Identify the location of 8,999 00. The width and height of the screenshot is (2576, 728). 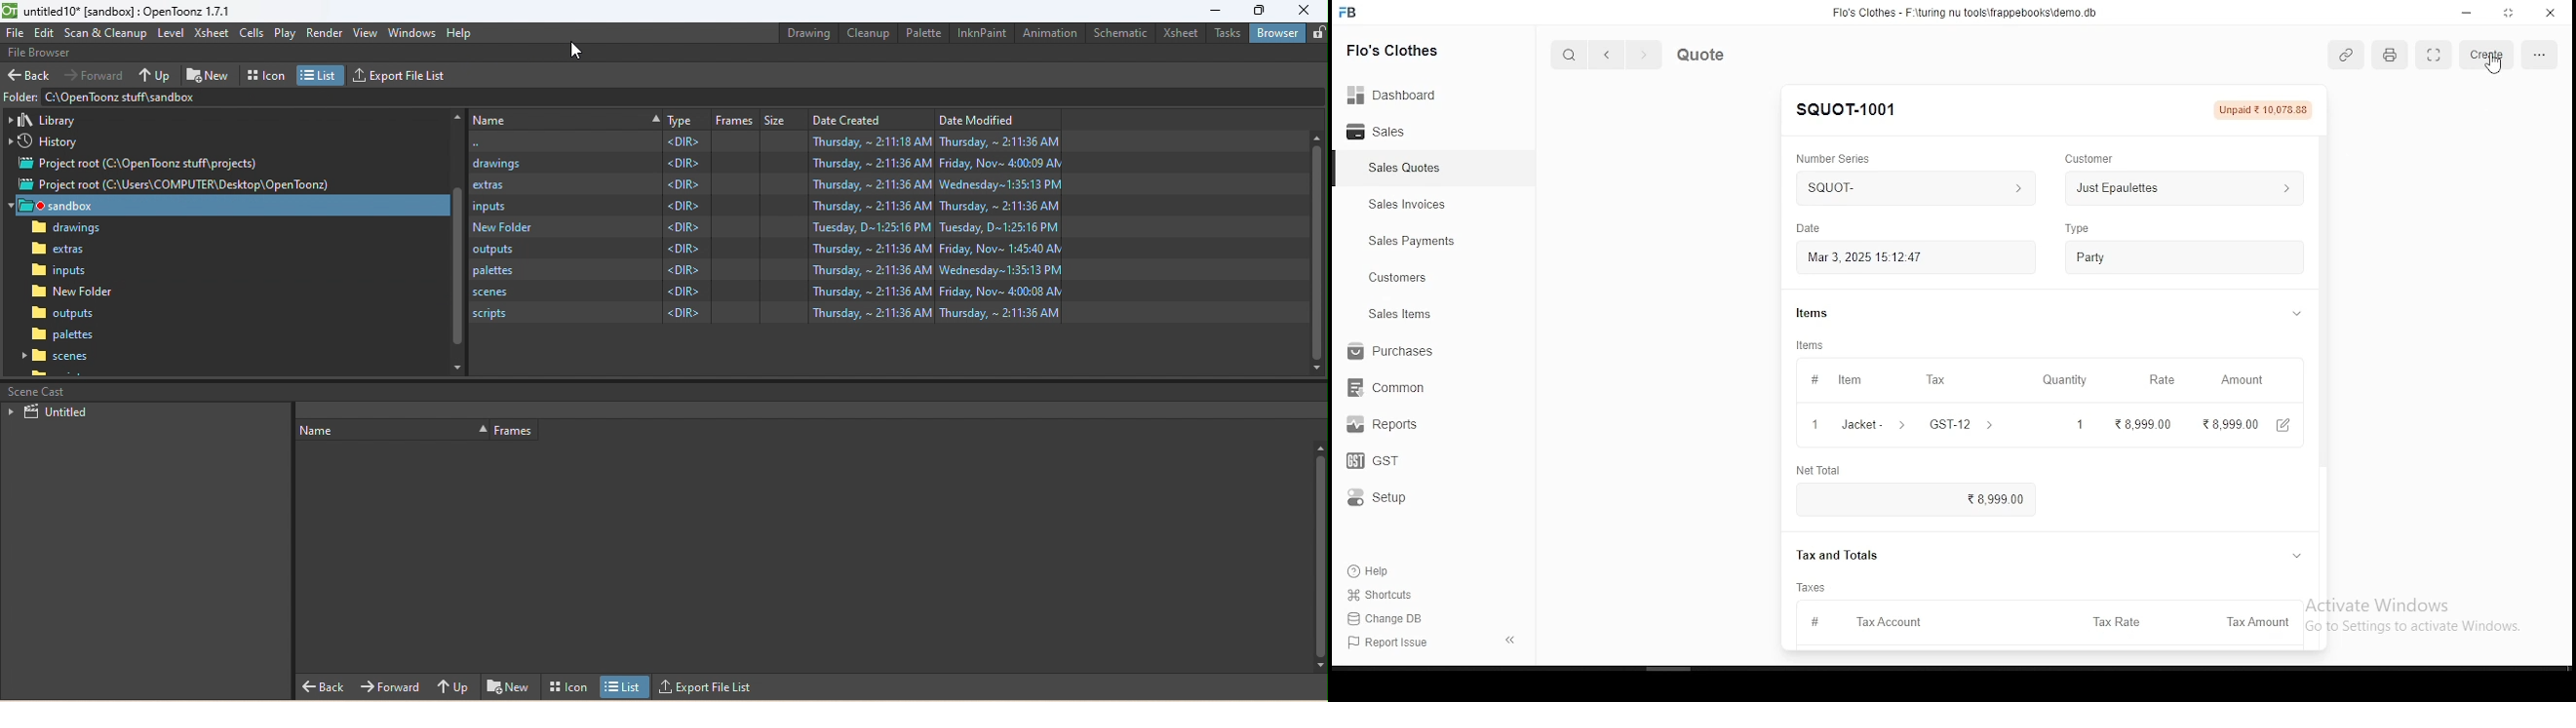
(2145, 423).